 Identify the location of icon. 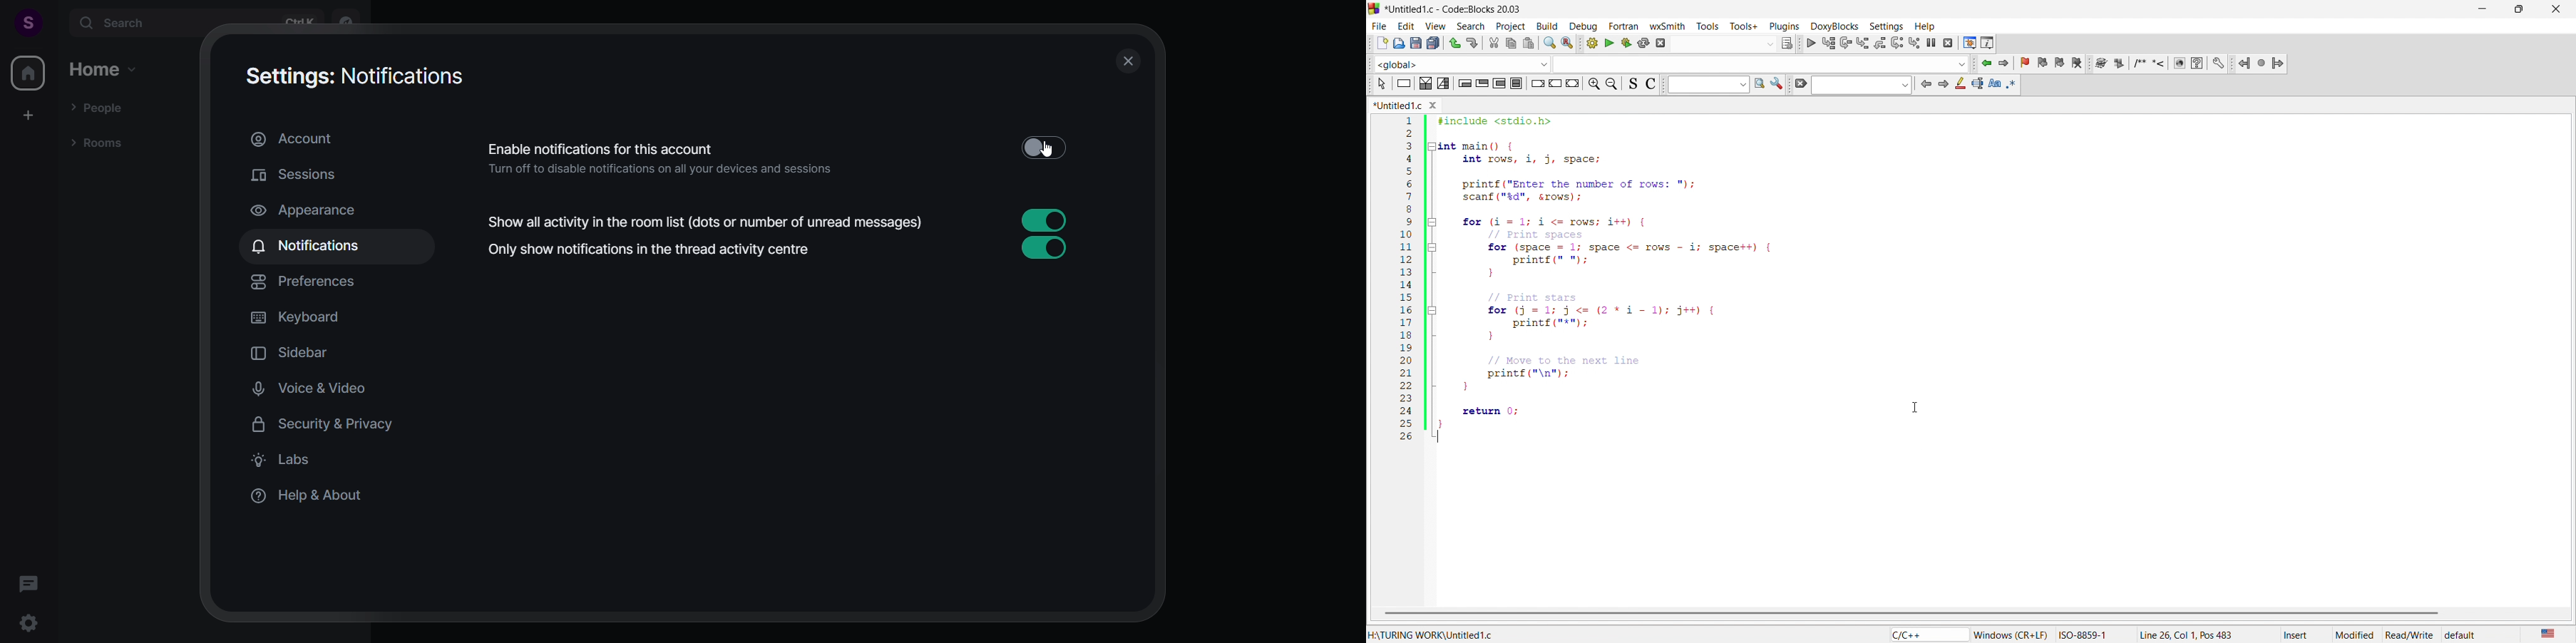
(1445, 85).